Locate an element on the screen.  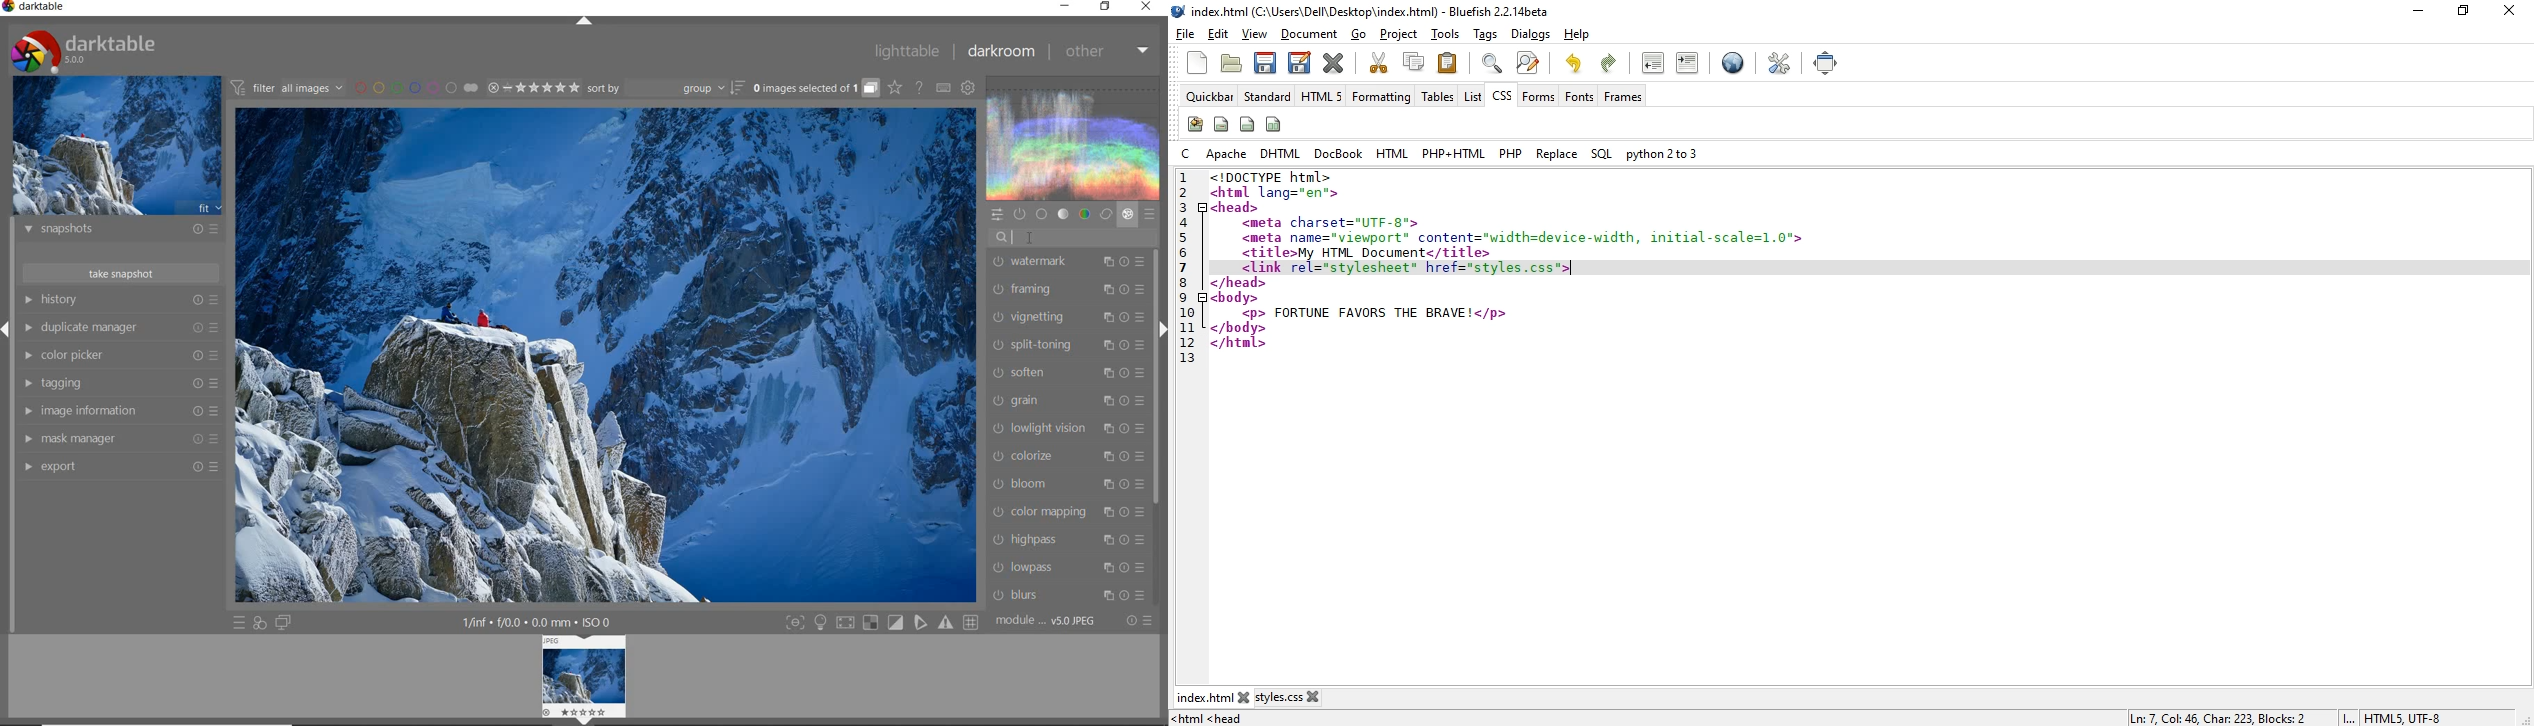
<html <head is located at coordinates (1212, 719).